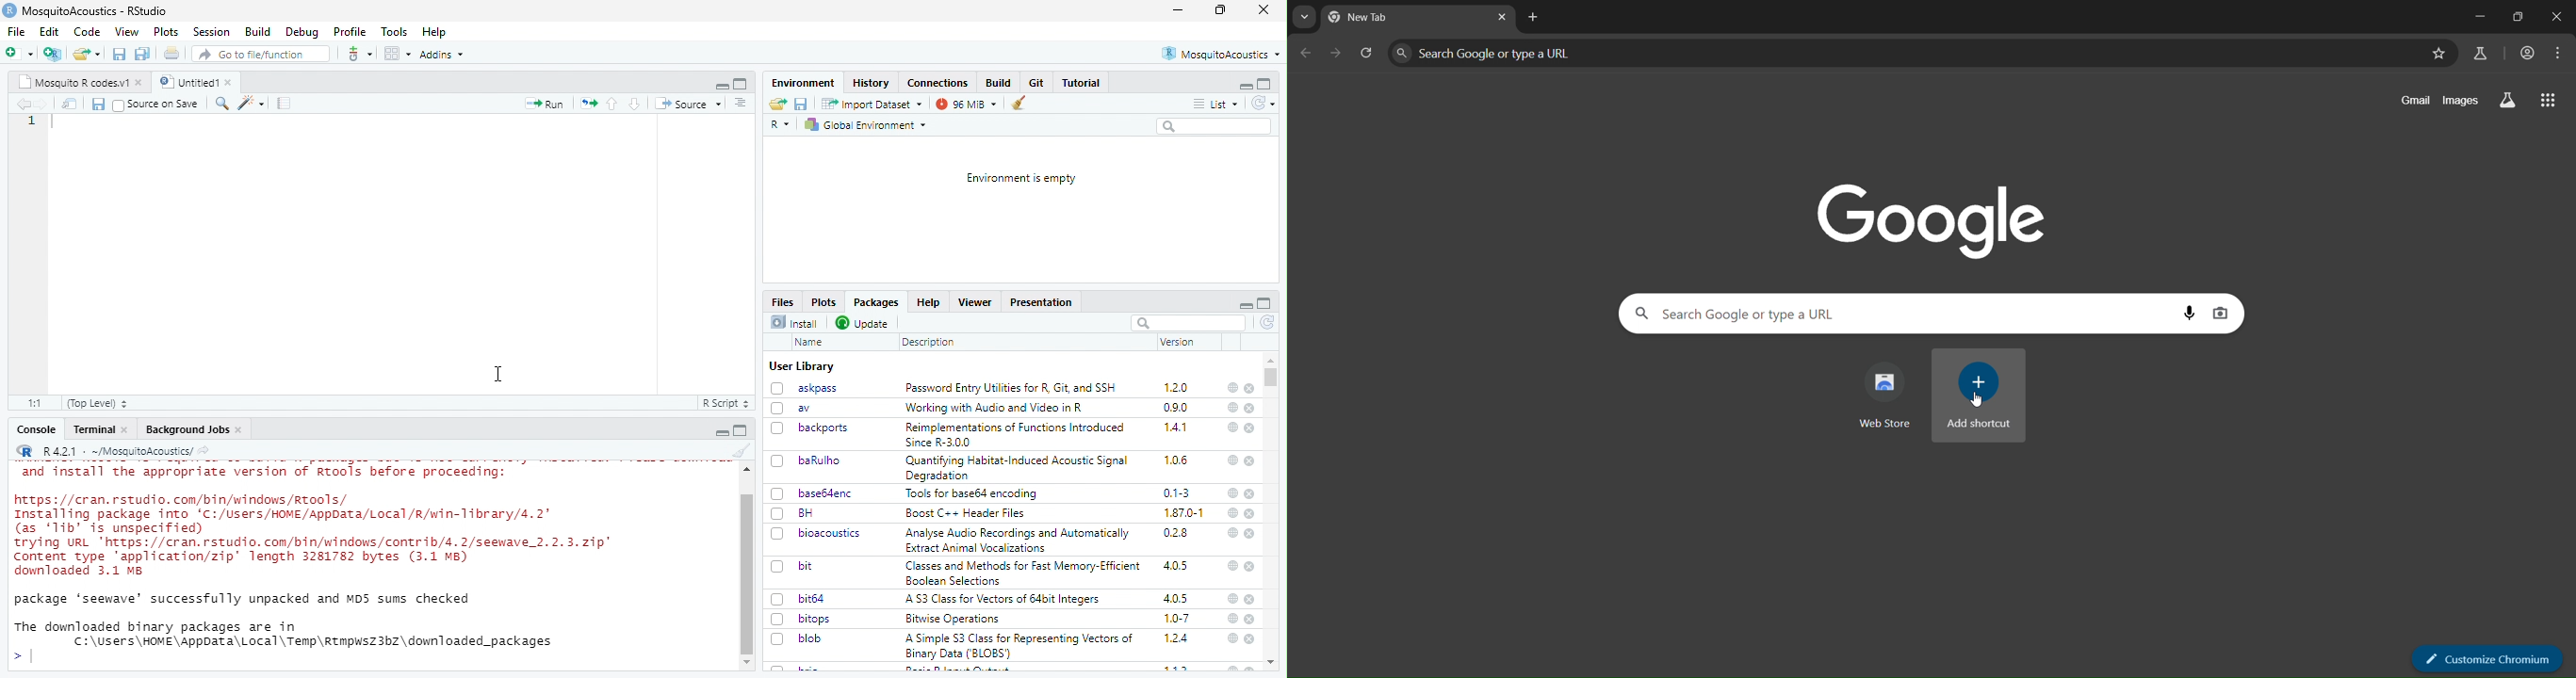  I want to click on voice search, so click(2192, 312).